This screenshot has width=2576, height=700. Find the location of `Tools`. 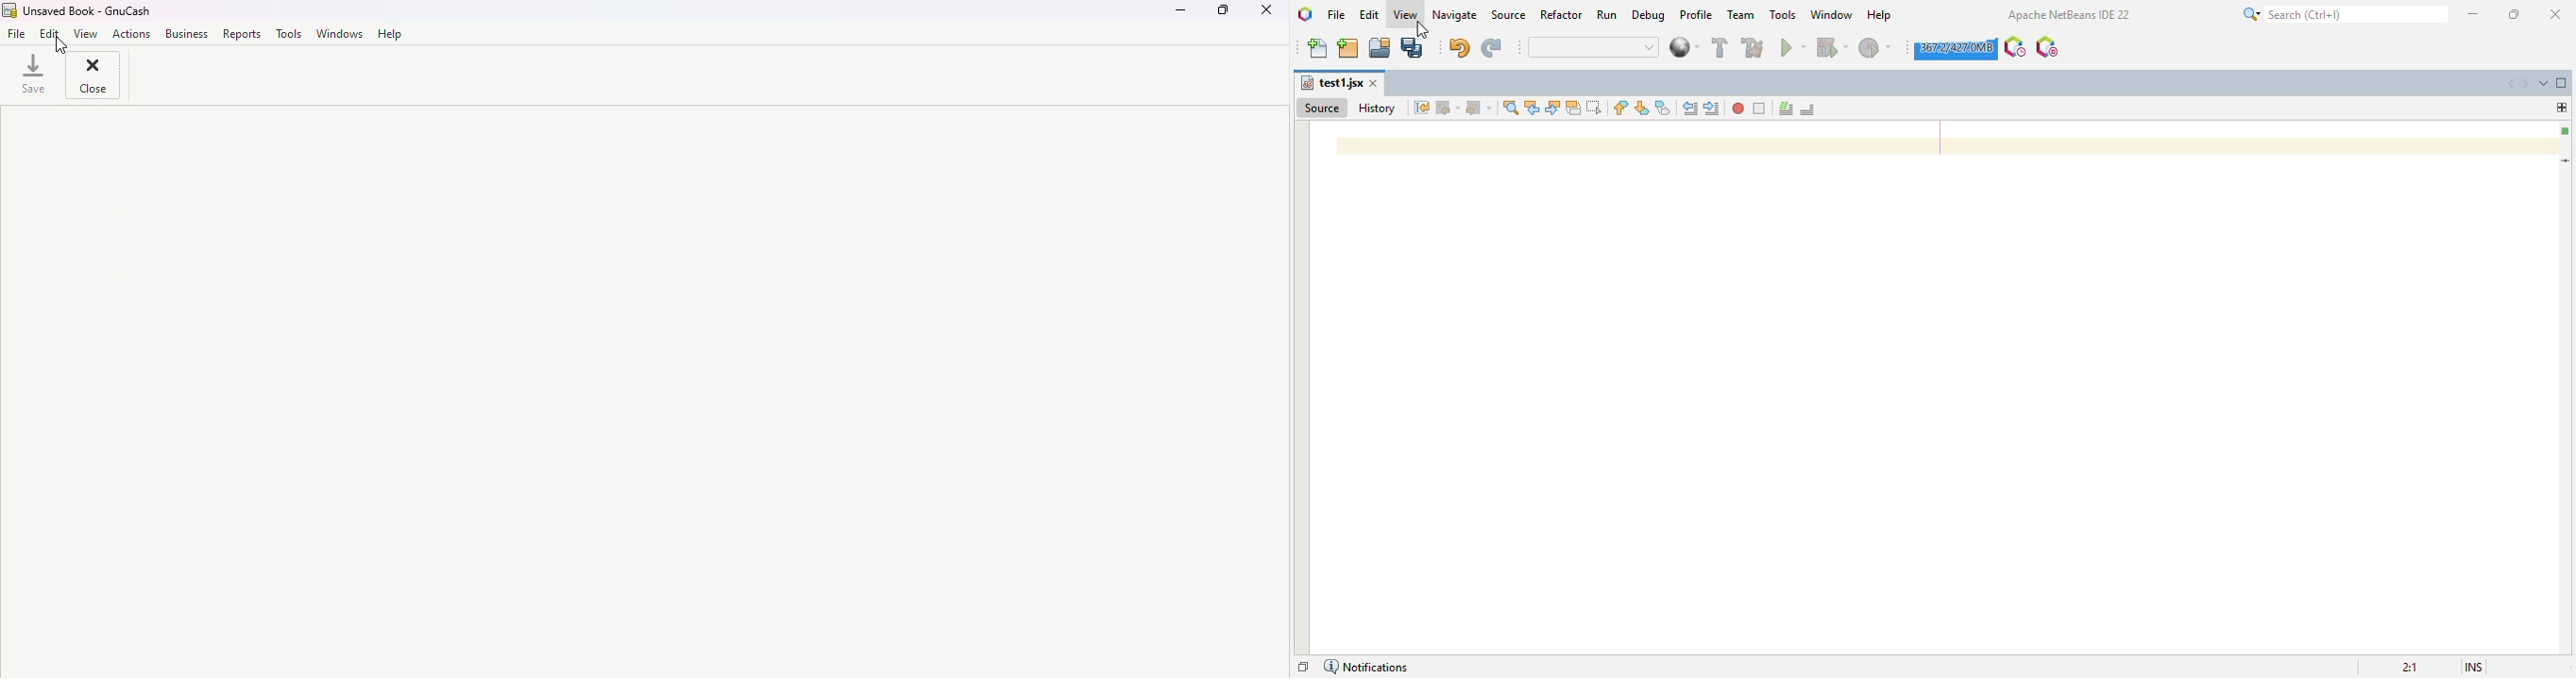

Tools is located at coordinates (289, 34).